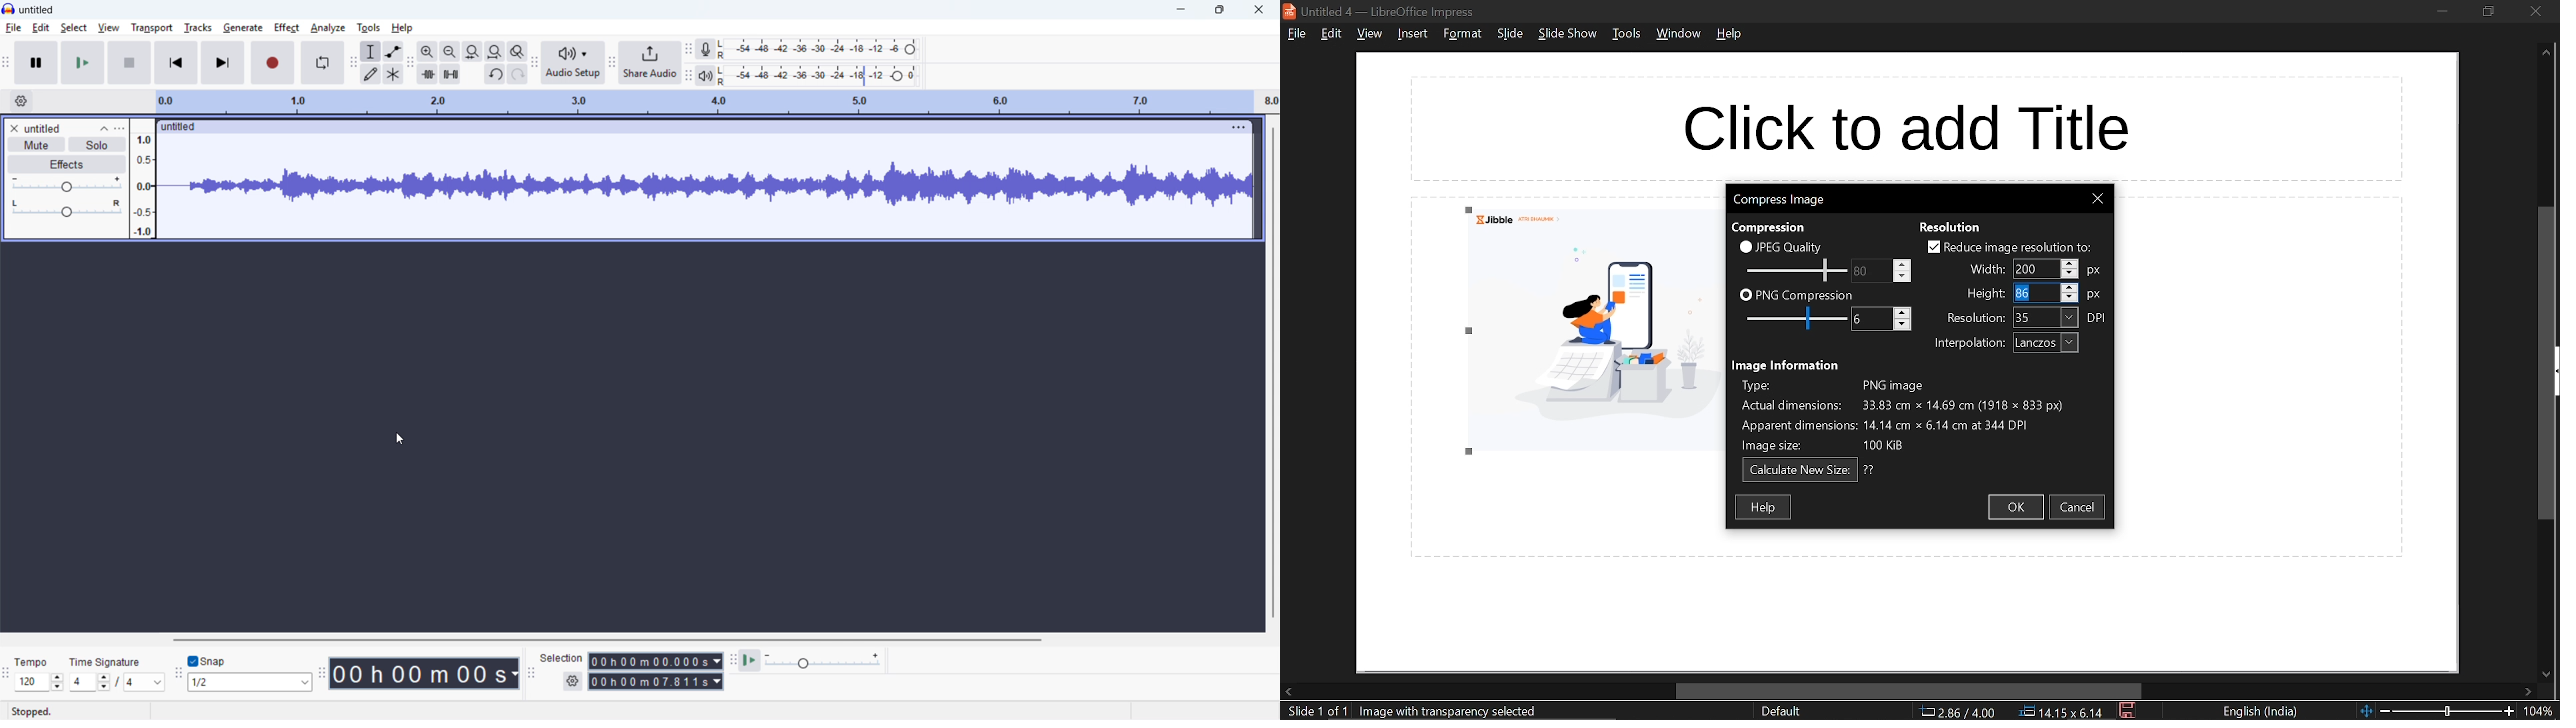 The image size is (2576, 728). What do you see at coordinates (1462, 33) in the screenshot?
I see `format` at bounding box center [1462, 33].